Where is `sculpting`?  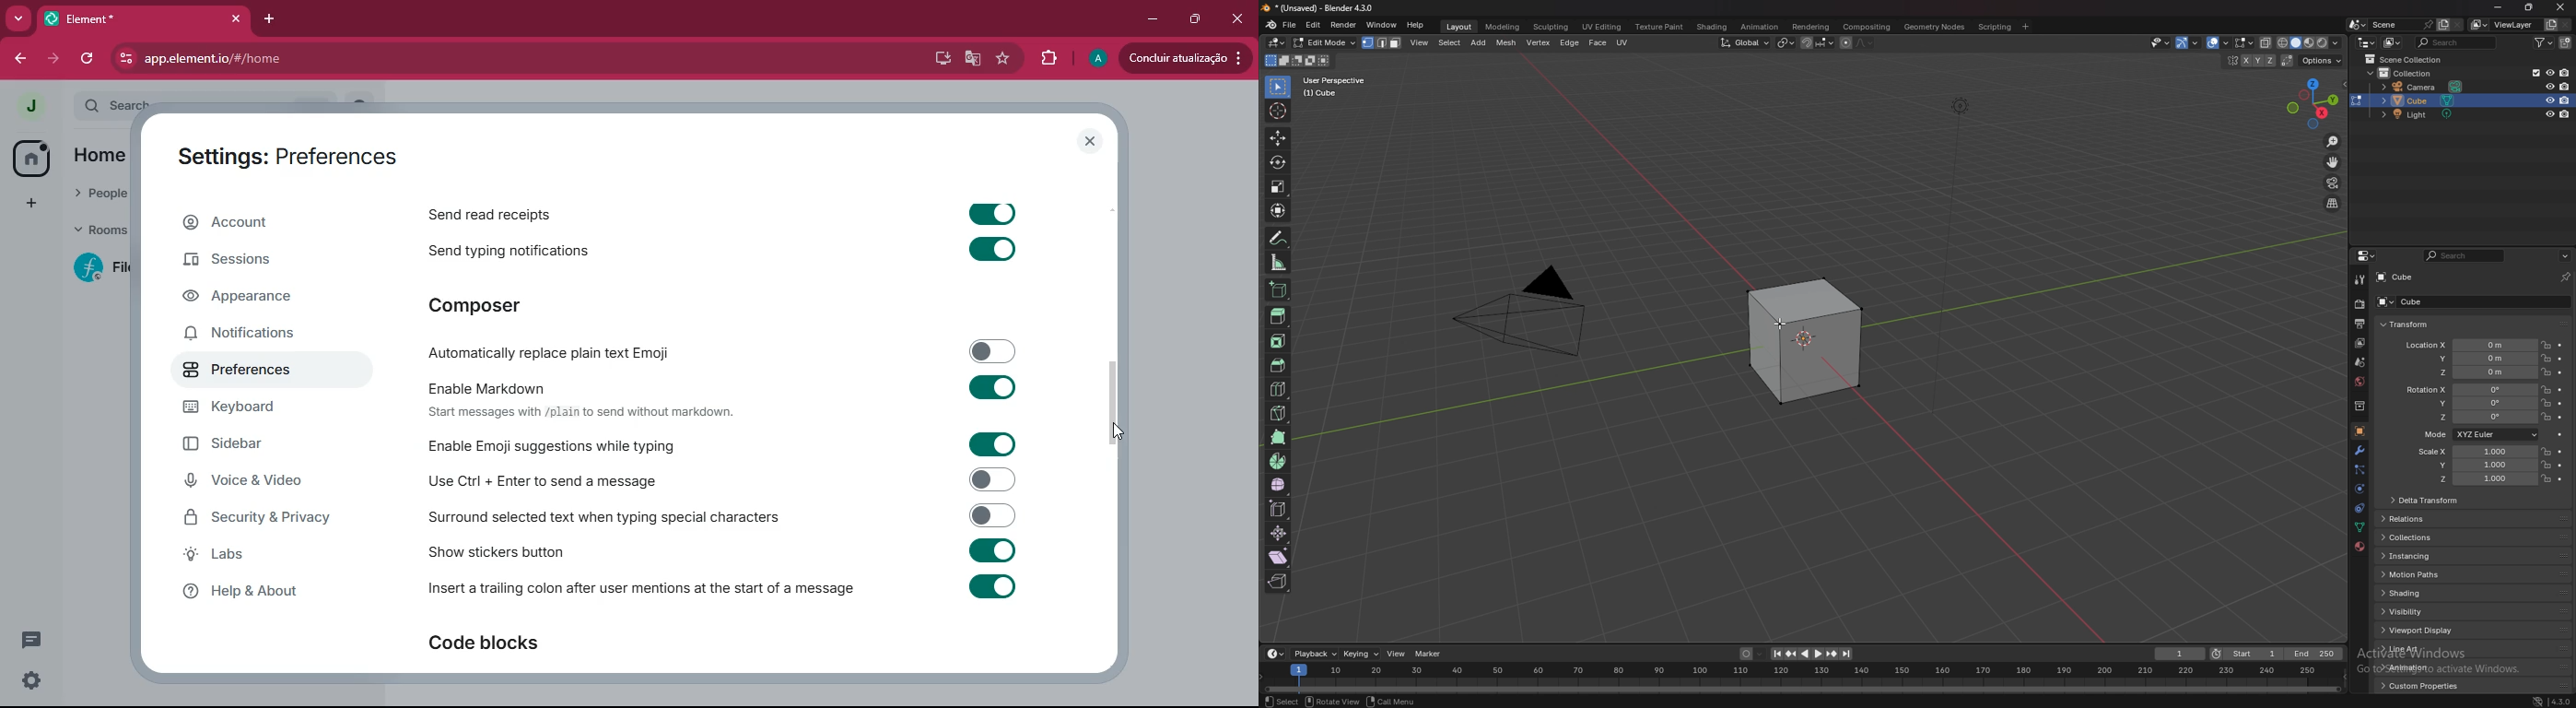
sculpting is located at coordinates (1551, 27).